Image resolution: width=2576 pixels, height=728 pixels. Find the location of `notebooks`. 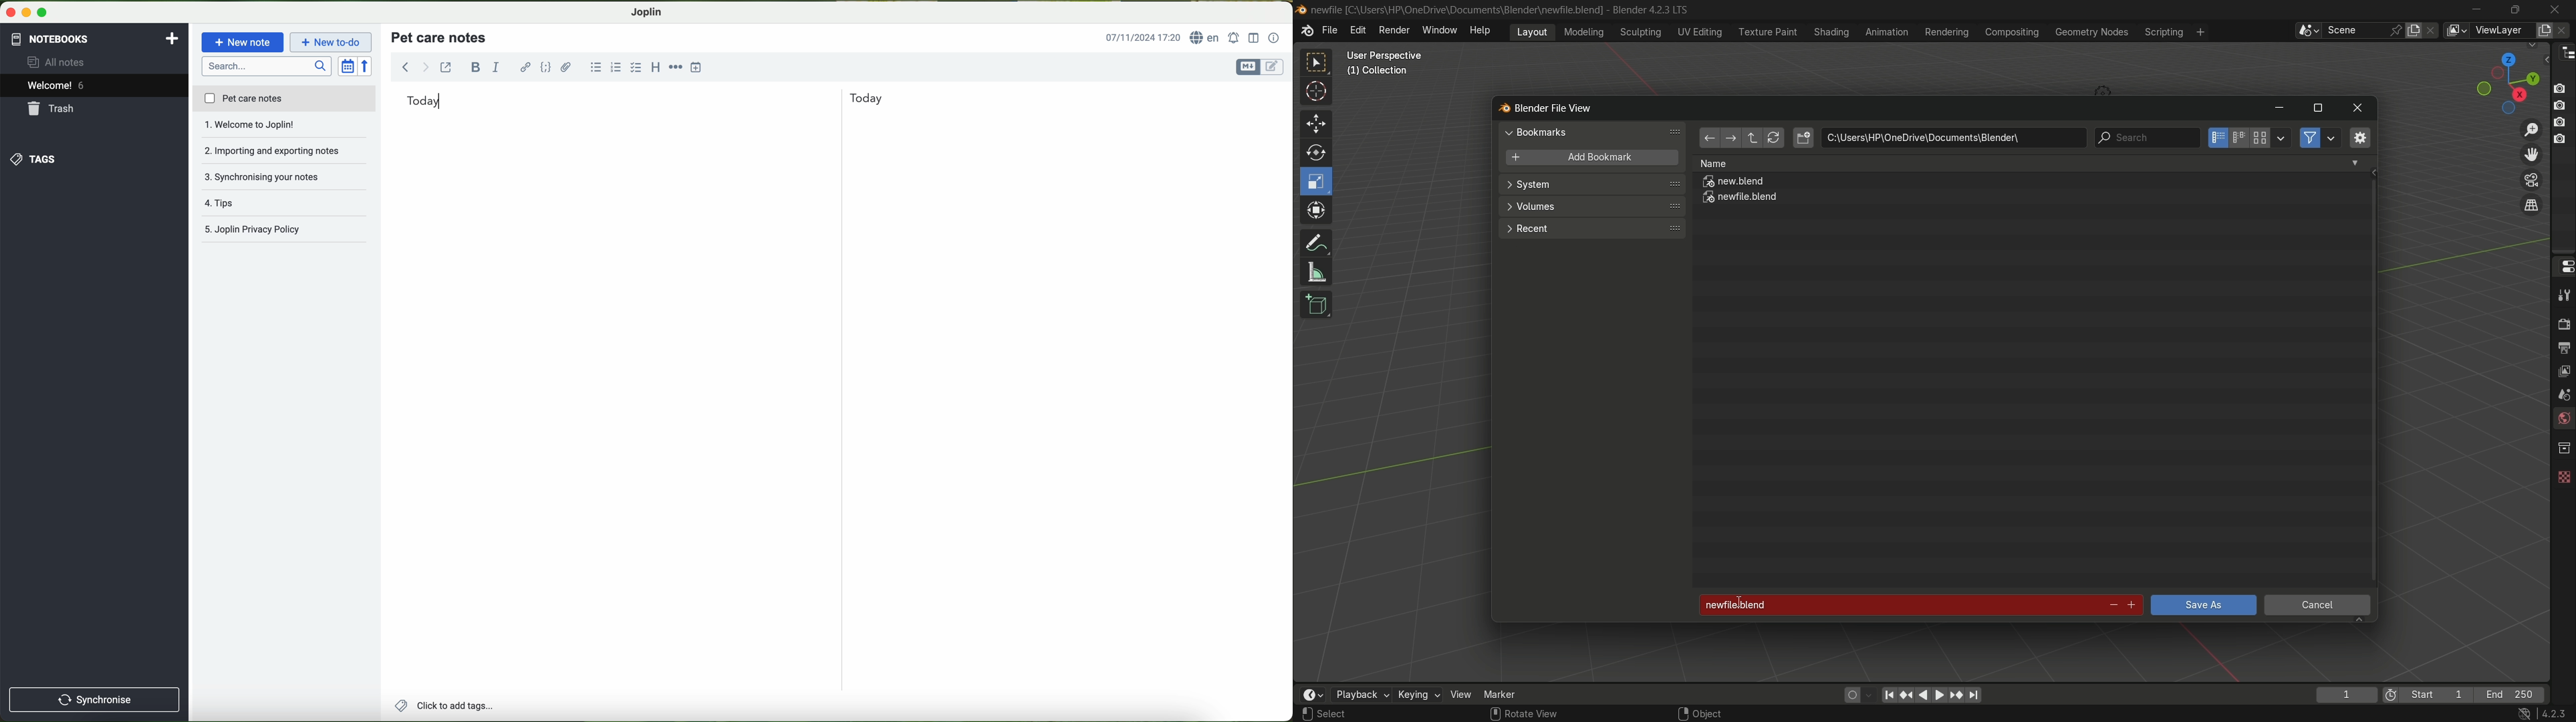

notebooks is located at coordinates (48, 37).